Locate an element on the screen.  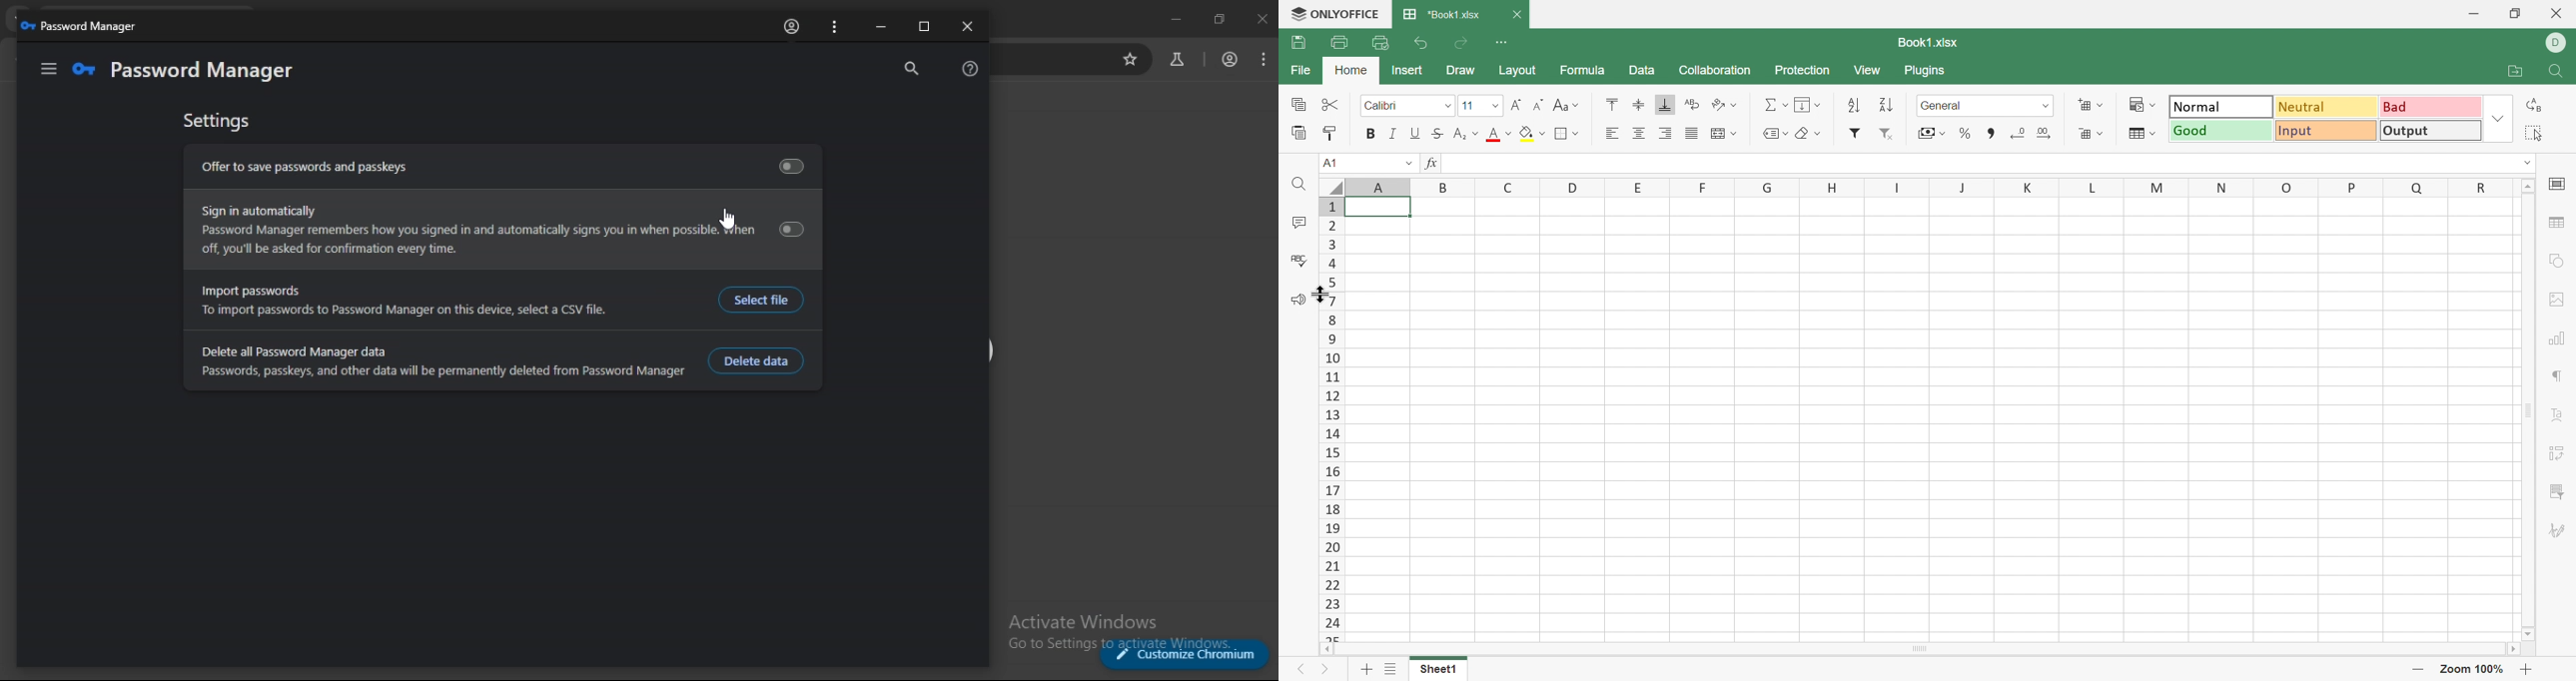
Decrease decimal is located at coordinates (2027, 136).